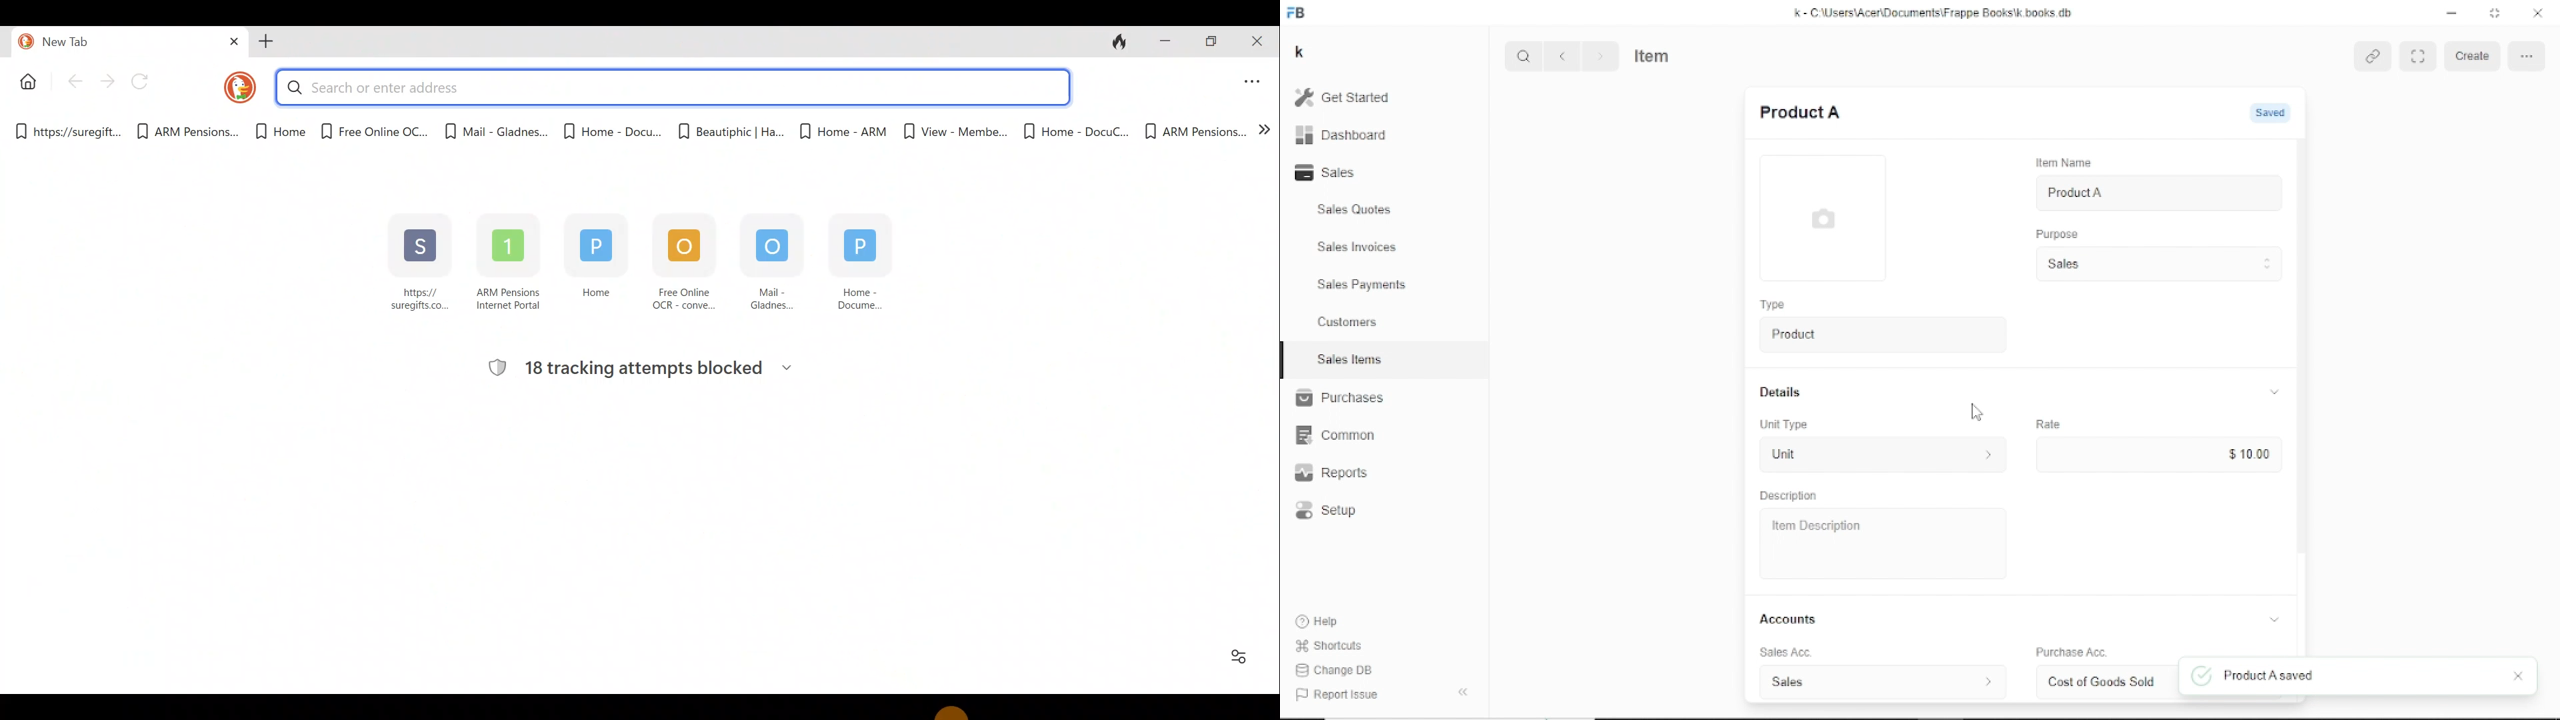  Describe the element at coordinates (1976, 413) in the screenshot. I see `Cursor` at that location.